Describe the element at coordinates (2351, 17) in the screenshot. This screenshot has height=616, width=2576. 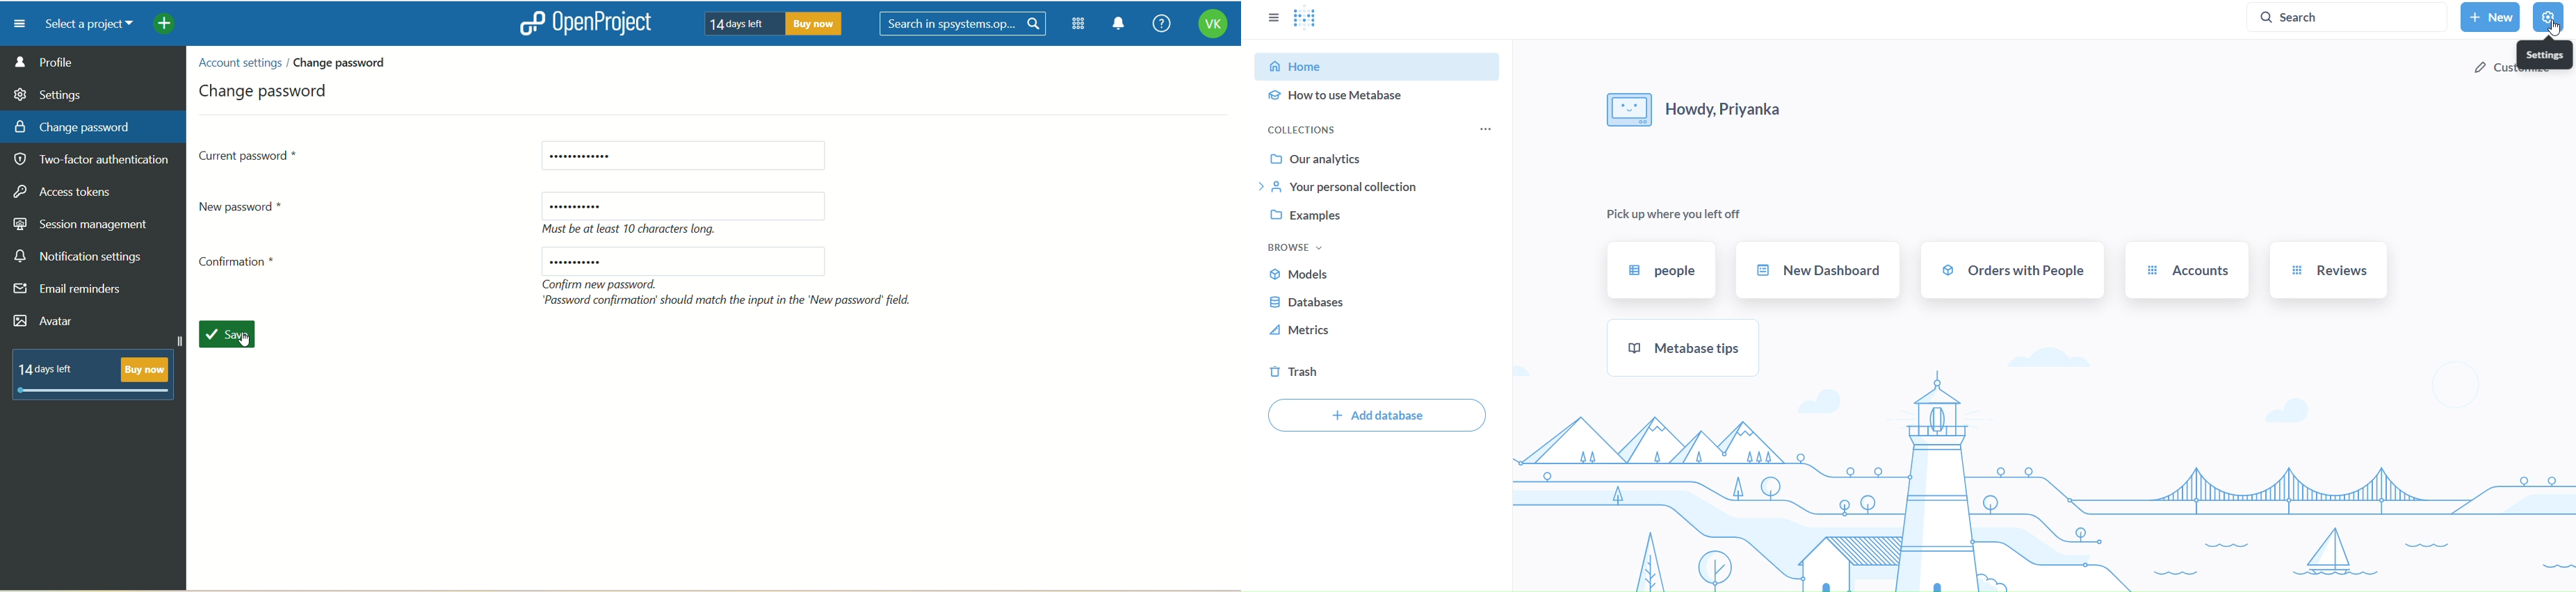
I see `search` at that location.